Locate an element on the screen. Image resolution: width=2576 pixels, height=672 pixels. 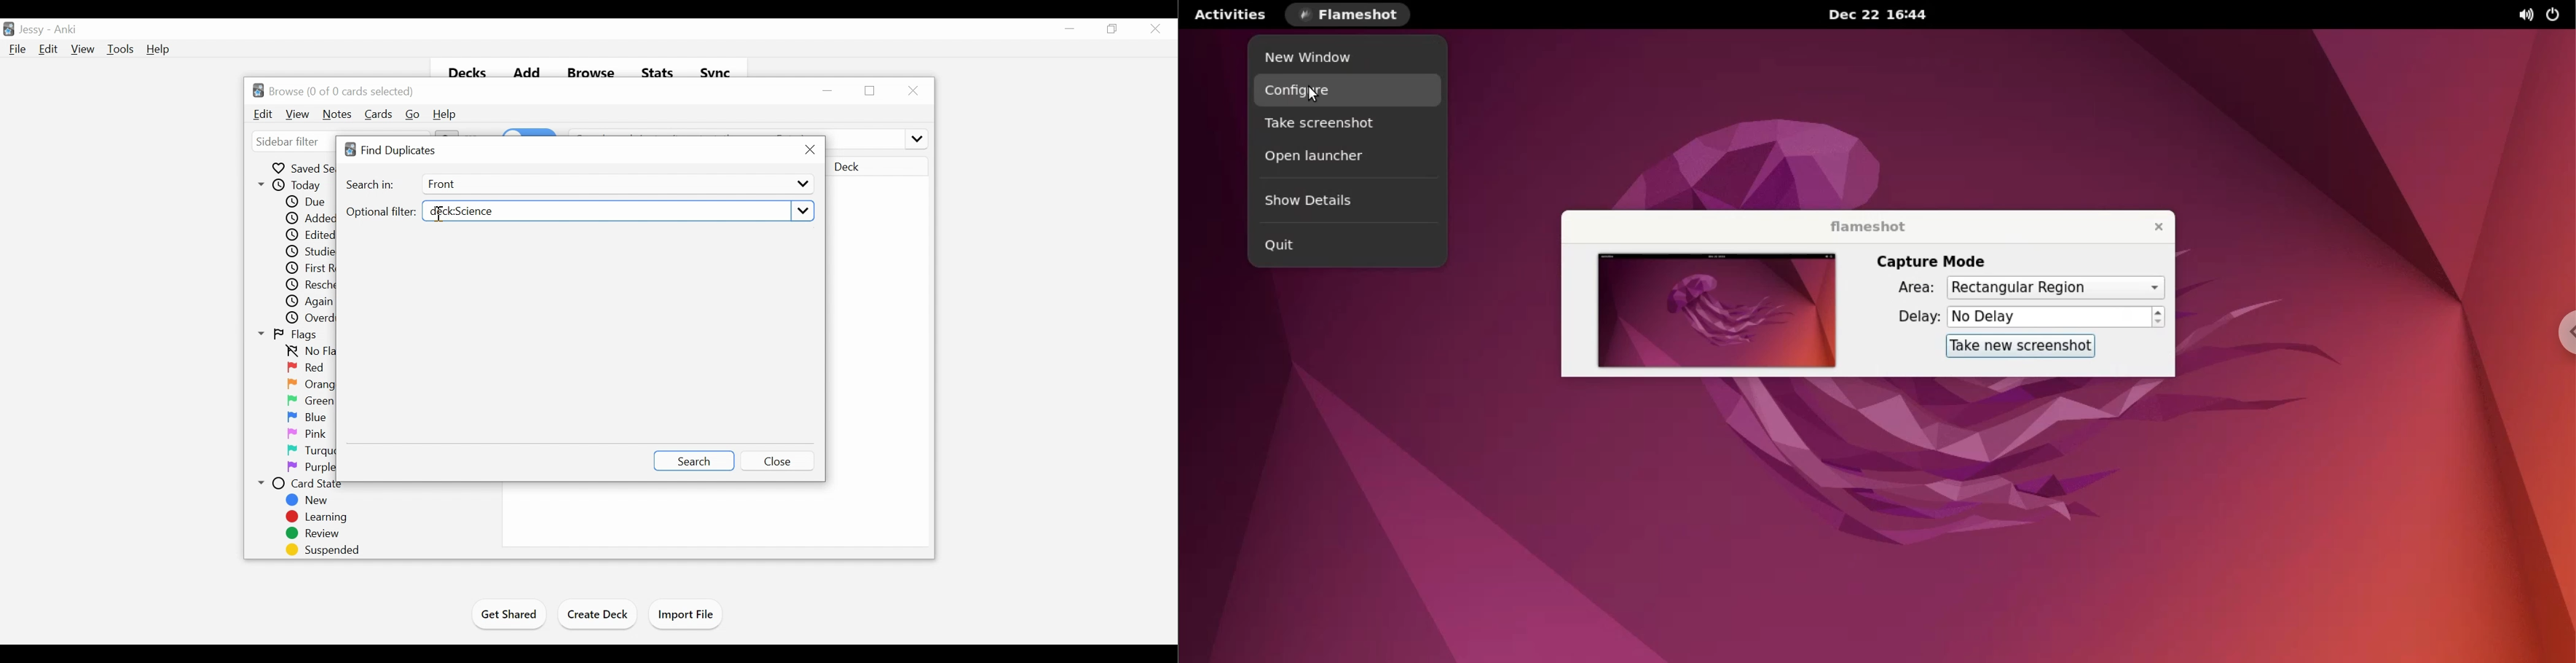
Stats is located at coordinates (657, 70).